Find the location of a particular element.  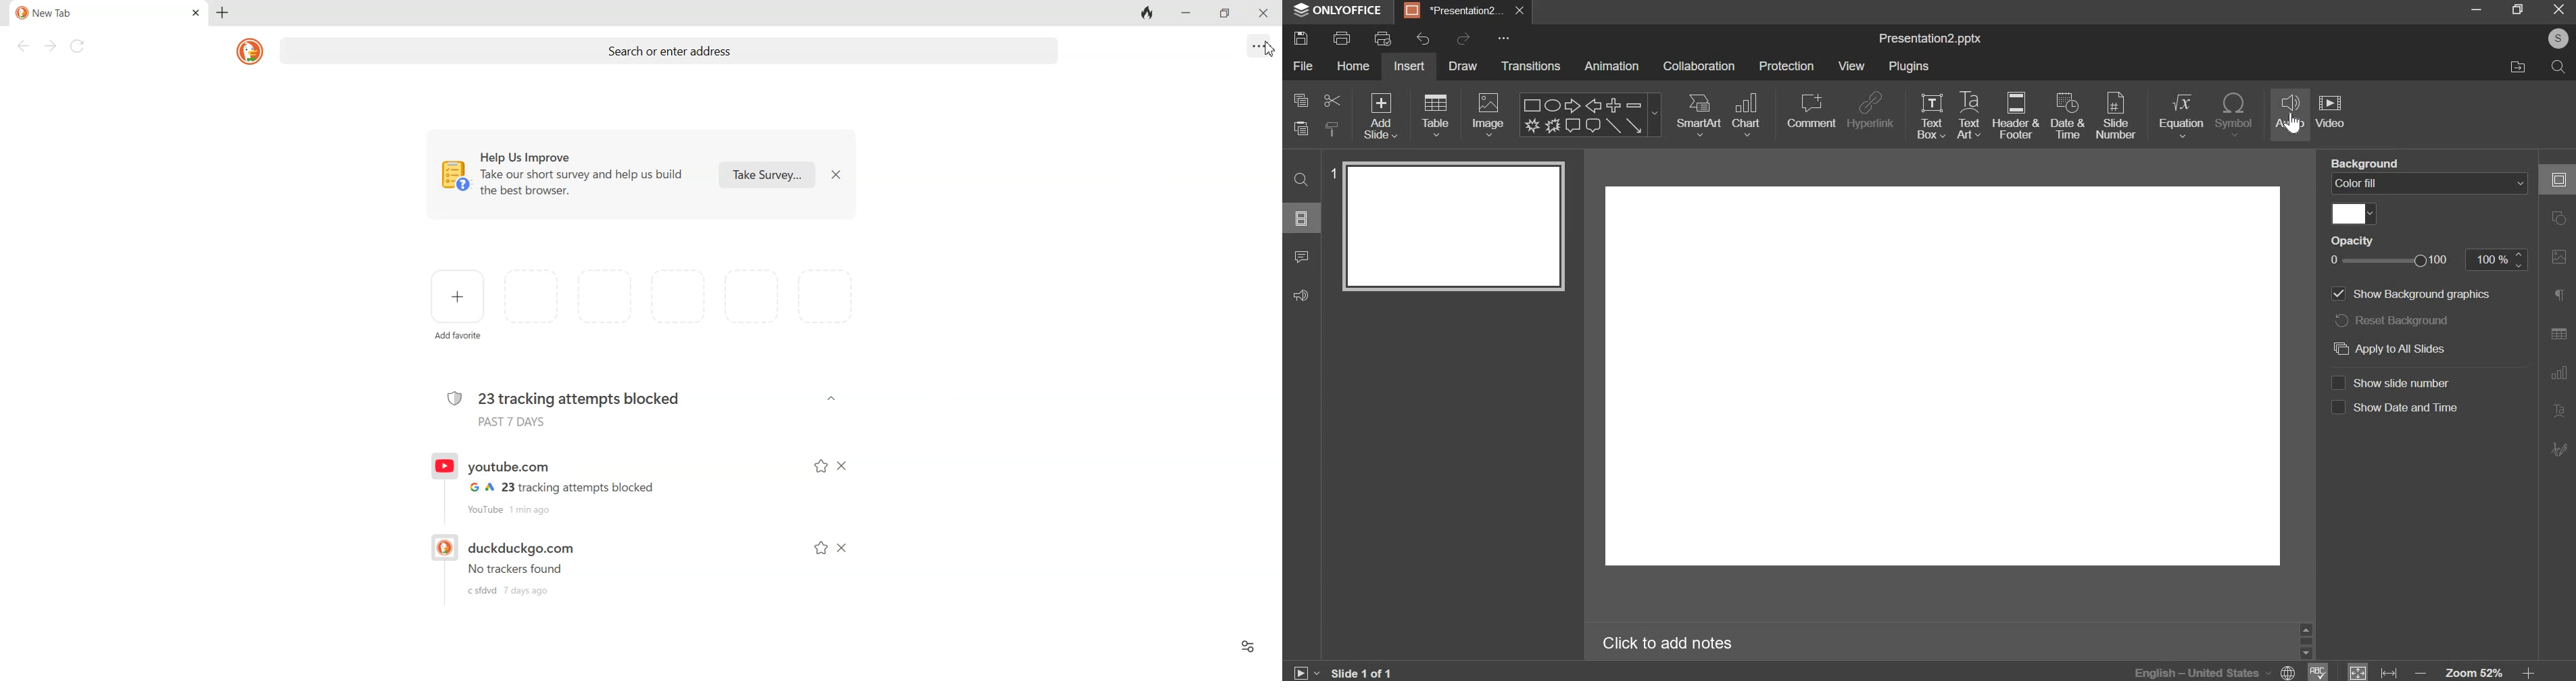

100% is located at coordinates (2487, 259).